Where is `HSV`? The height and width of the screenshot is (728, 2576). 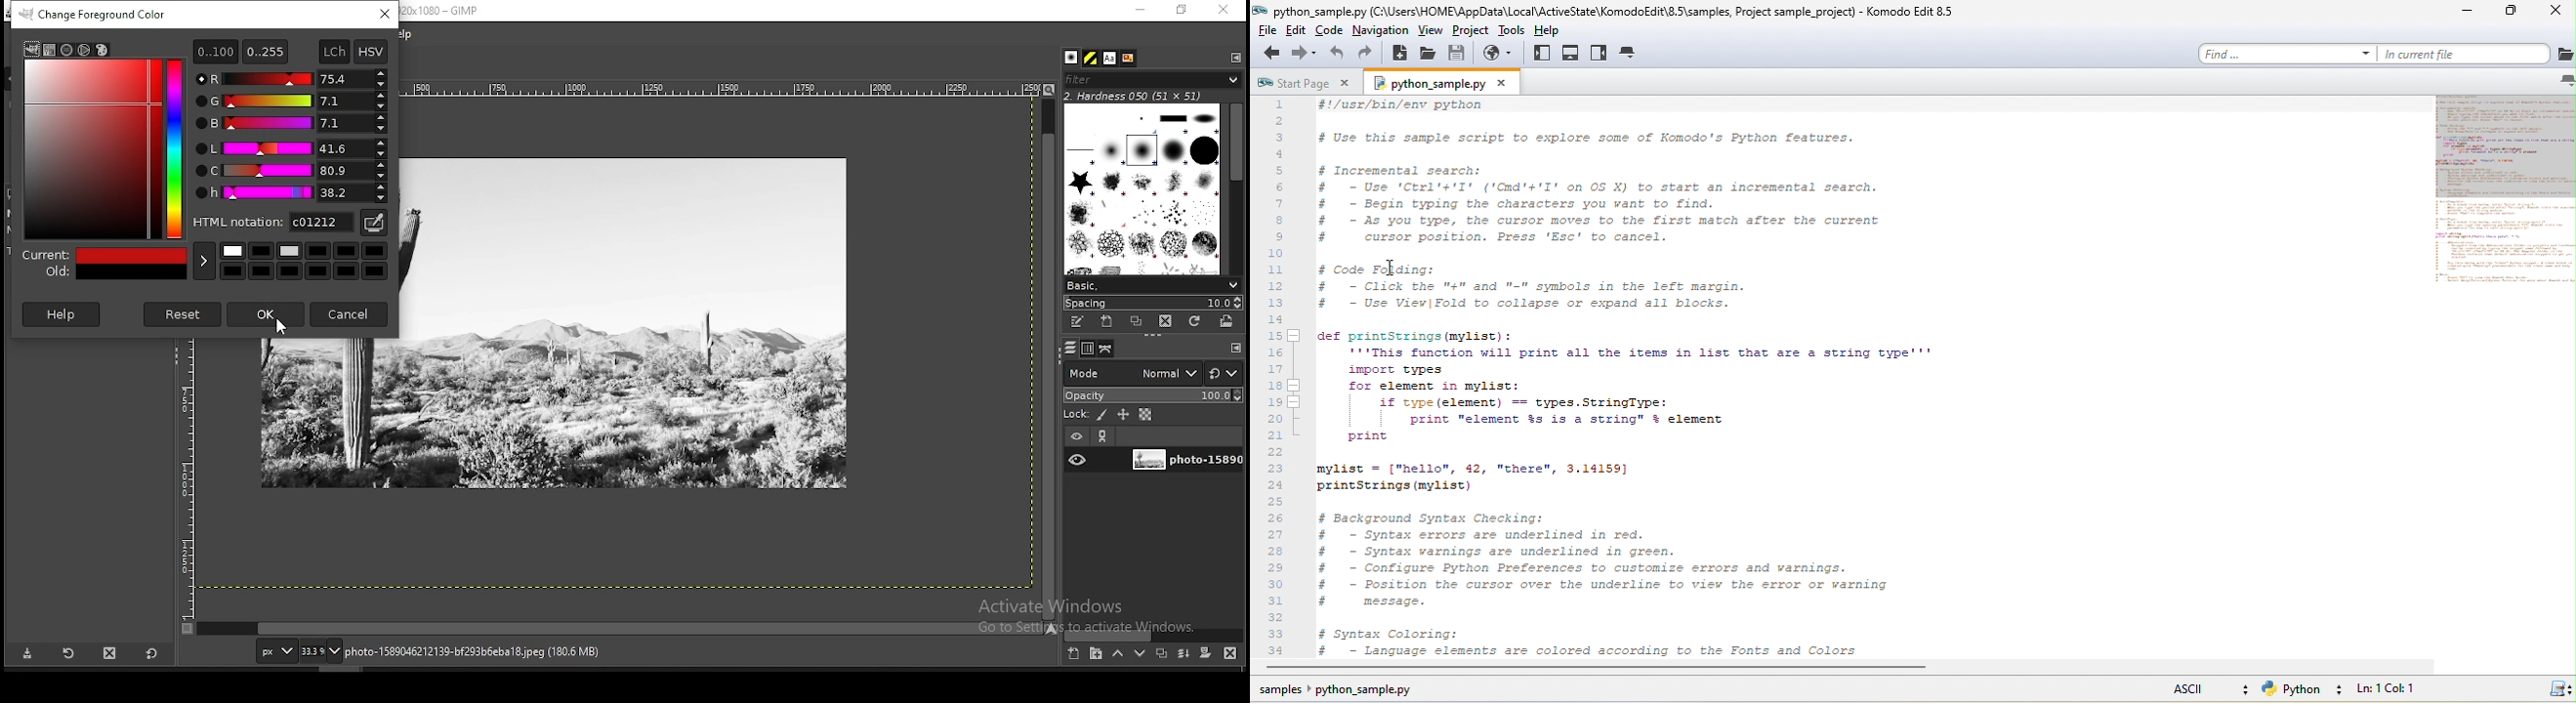 HSV is located at coordinates (370, 51).